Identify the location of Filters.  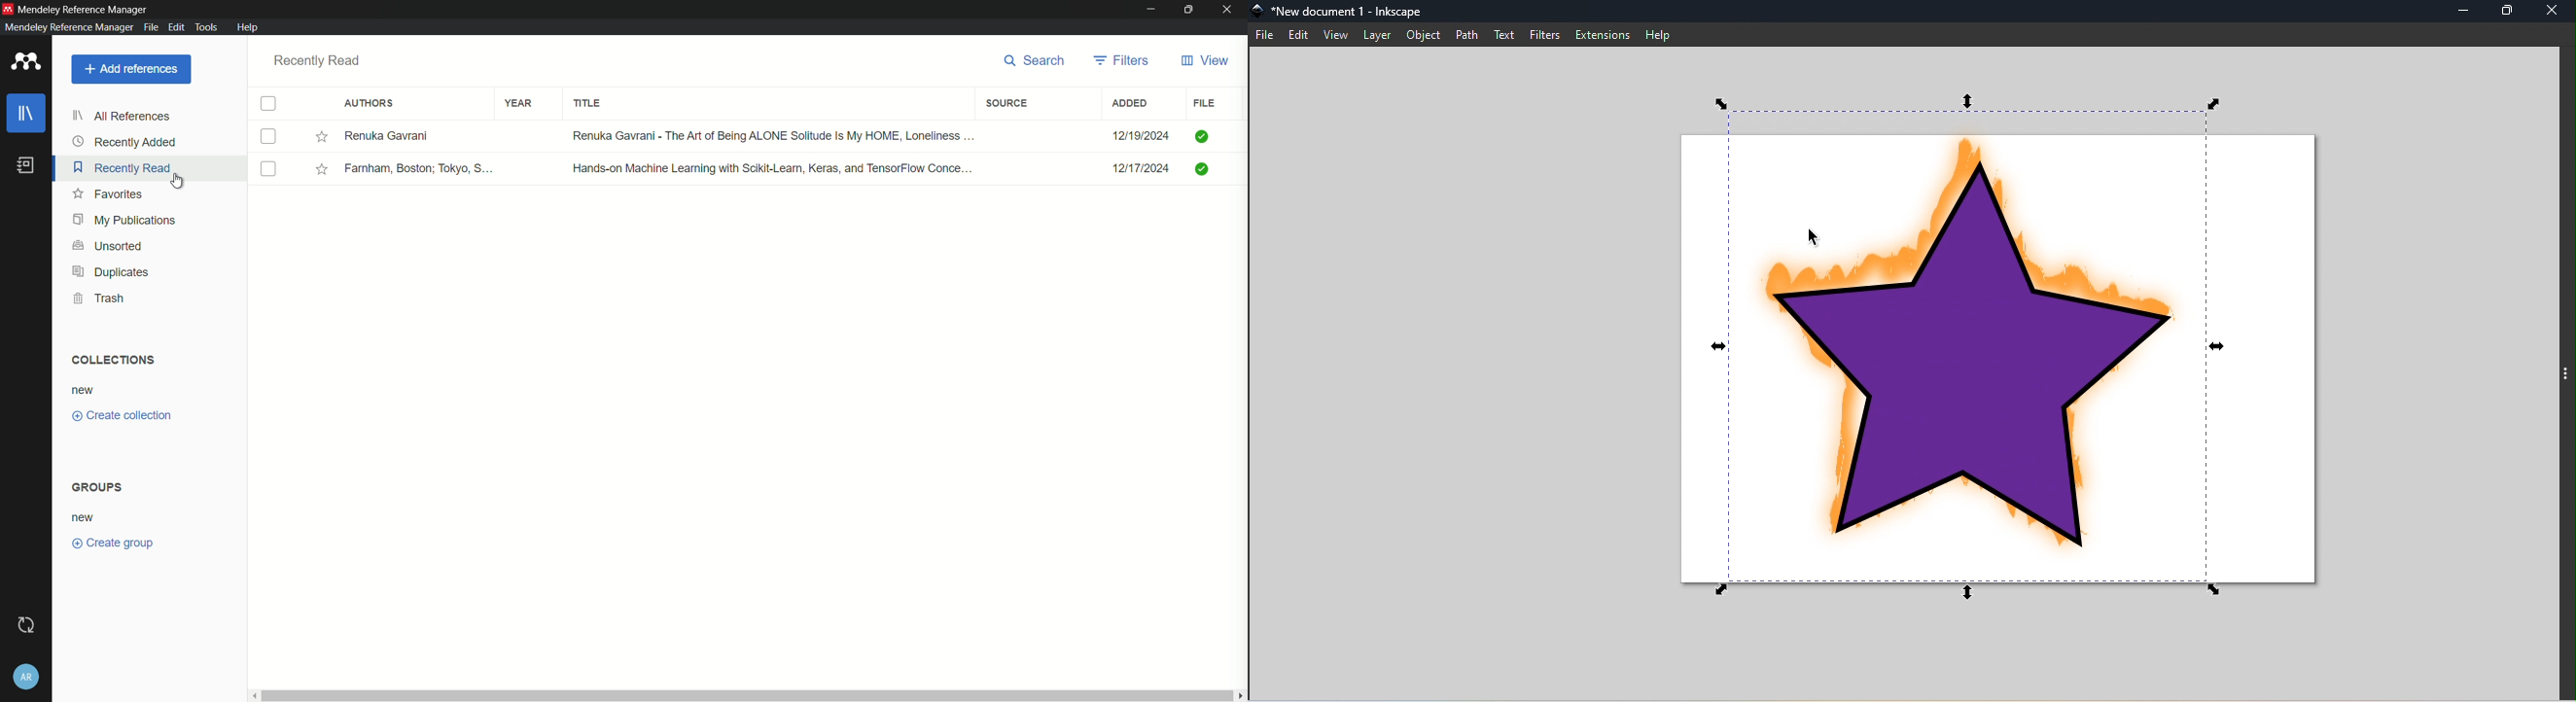
(1546, 36).